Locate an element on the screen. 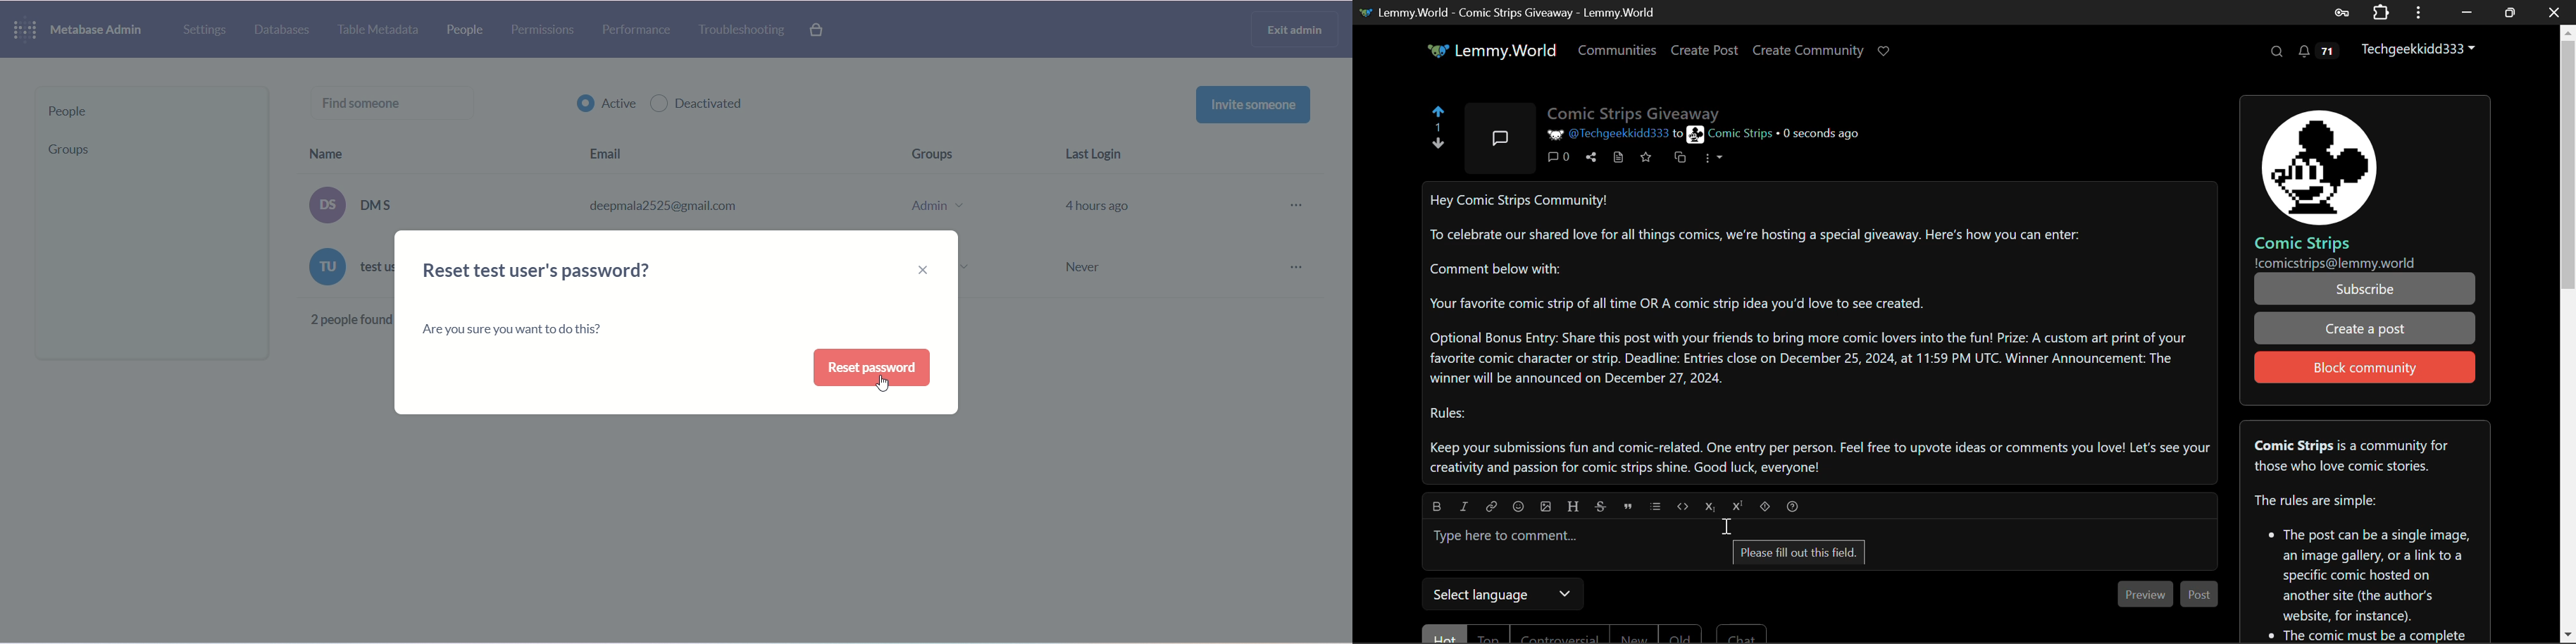 This screenshot has width=2576, height=644. text is located at coordinates (350, 270).